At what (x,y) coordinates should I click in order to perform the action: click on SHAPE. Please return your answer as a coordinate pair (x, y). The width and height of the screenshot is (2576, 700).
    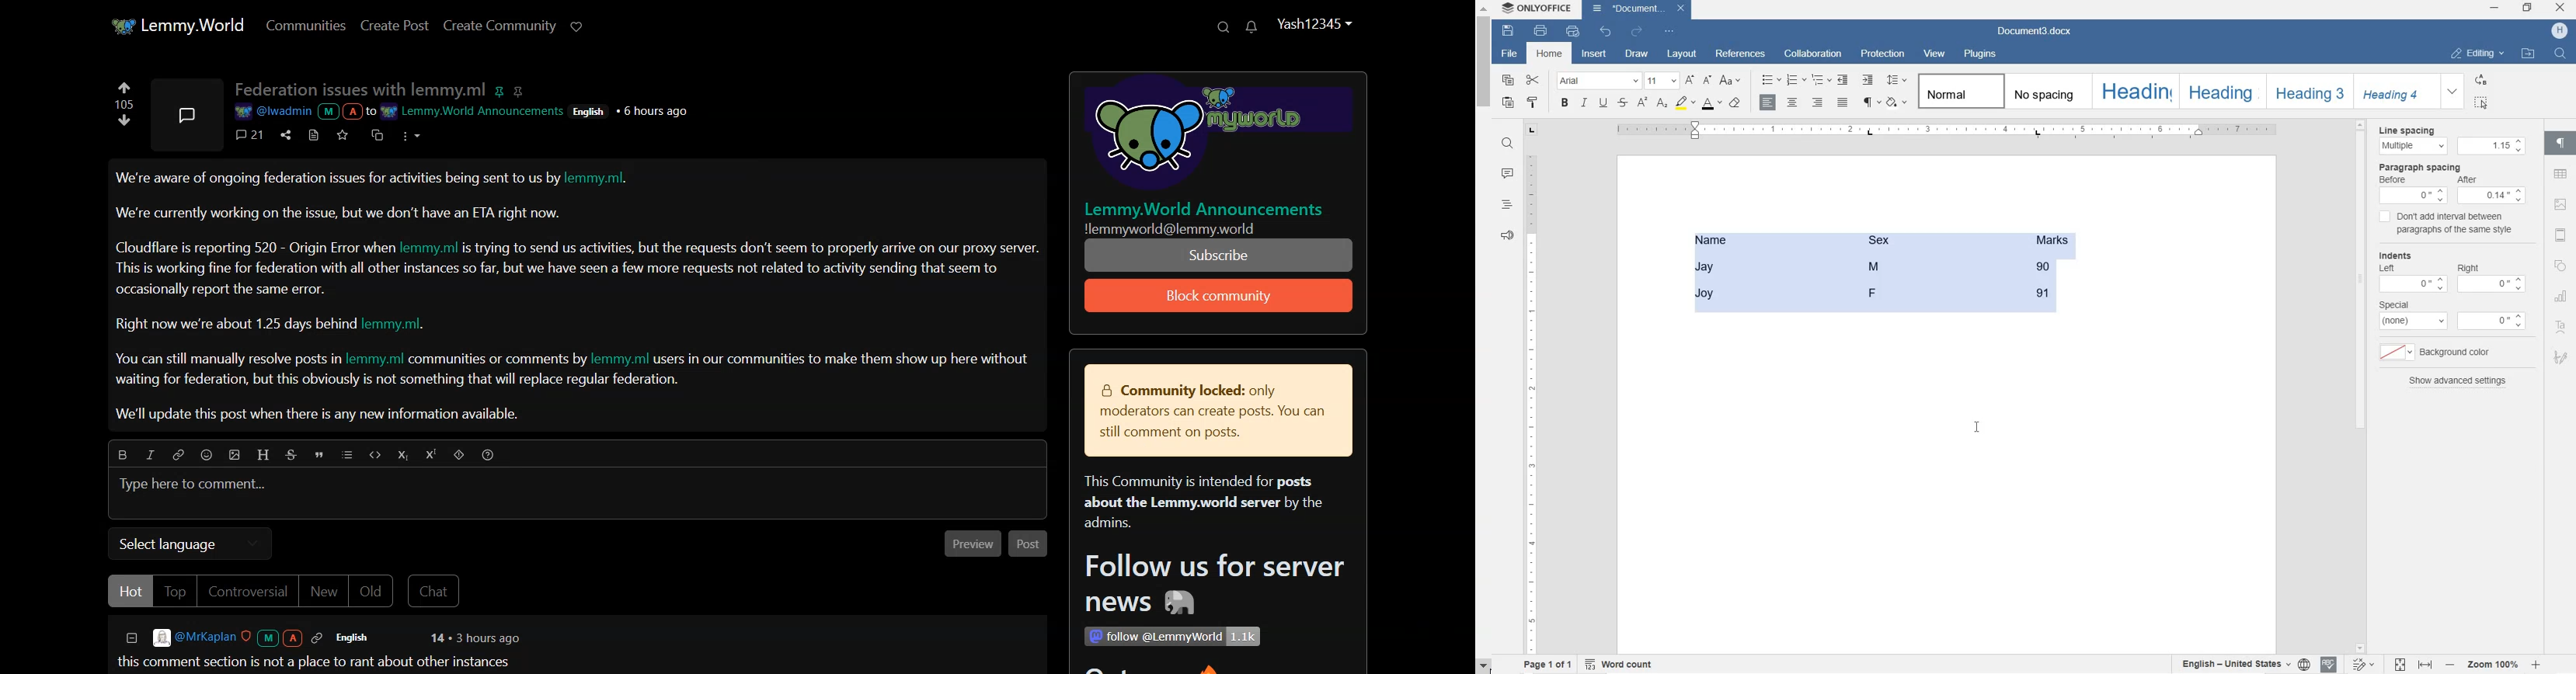
    Looking at the image, I should click on (2562, 267).